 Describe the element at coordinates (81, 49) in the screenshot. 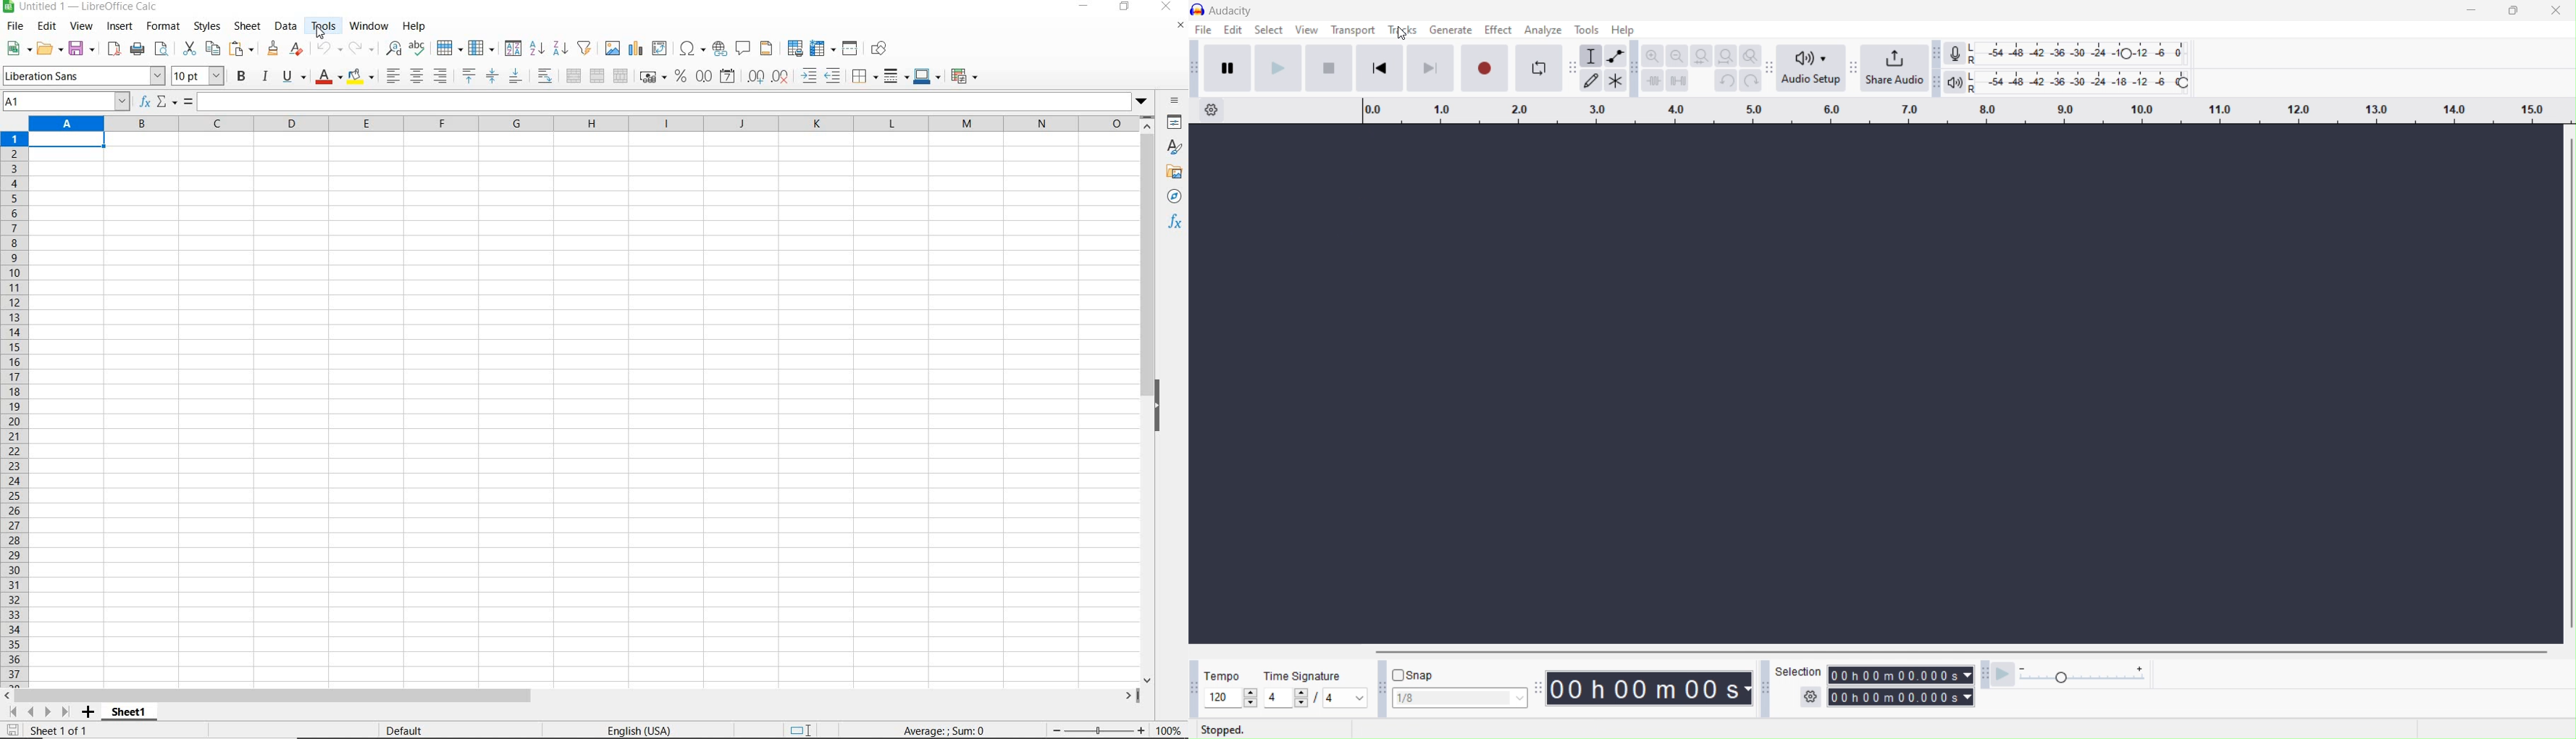

I see `save` at that location.